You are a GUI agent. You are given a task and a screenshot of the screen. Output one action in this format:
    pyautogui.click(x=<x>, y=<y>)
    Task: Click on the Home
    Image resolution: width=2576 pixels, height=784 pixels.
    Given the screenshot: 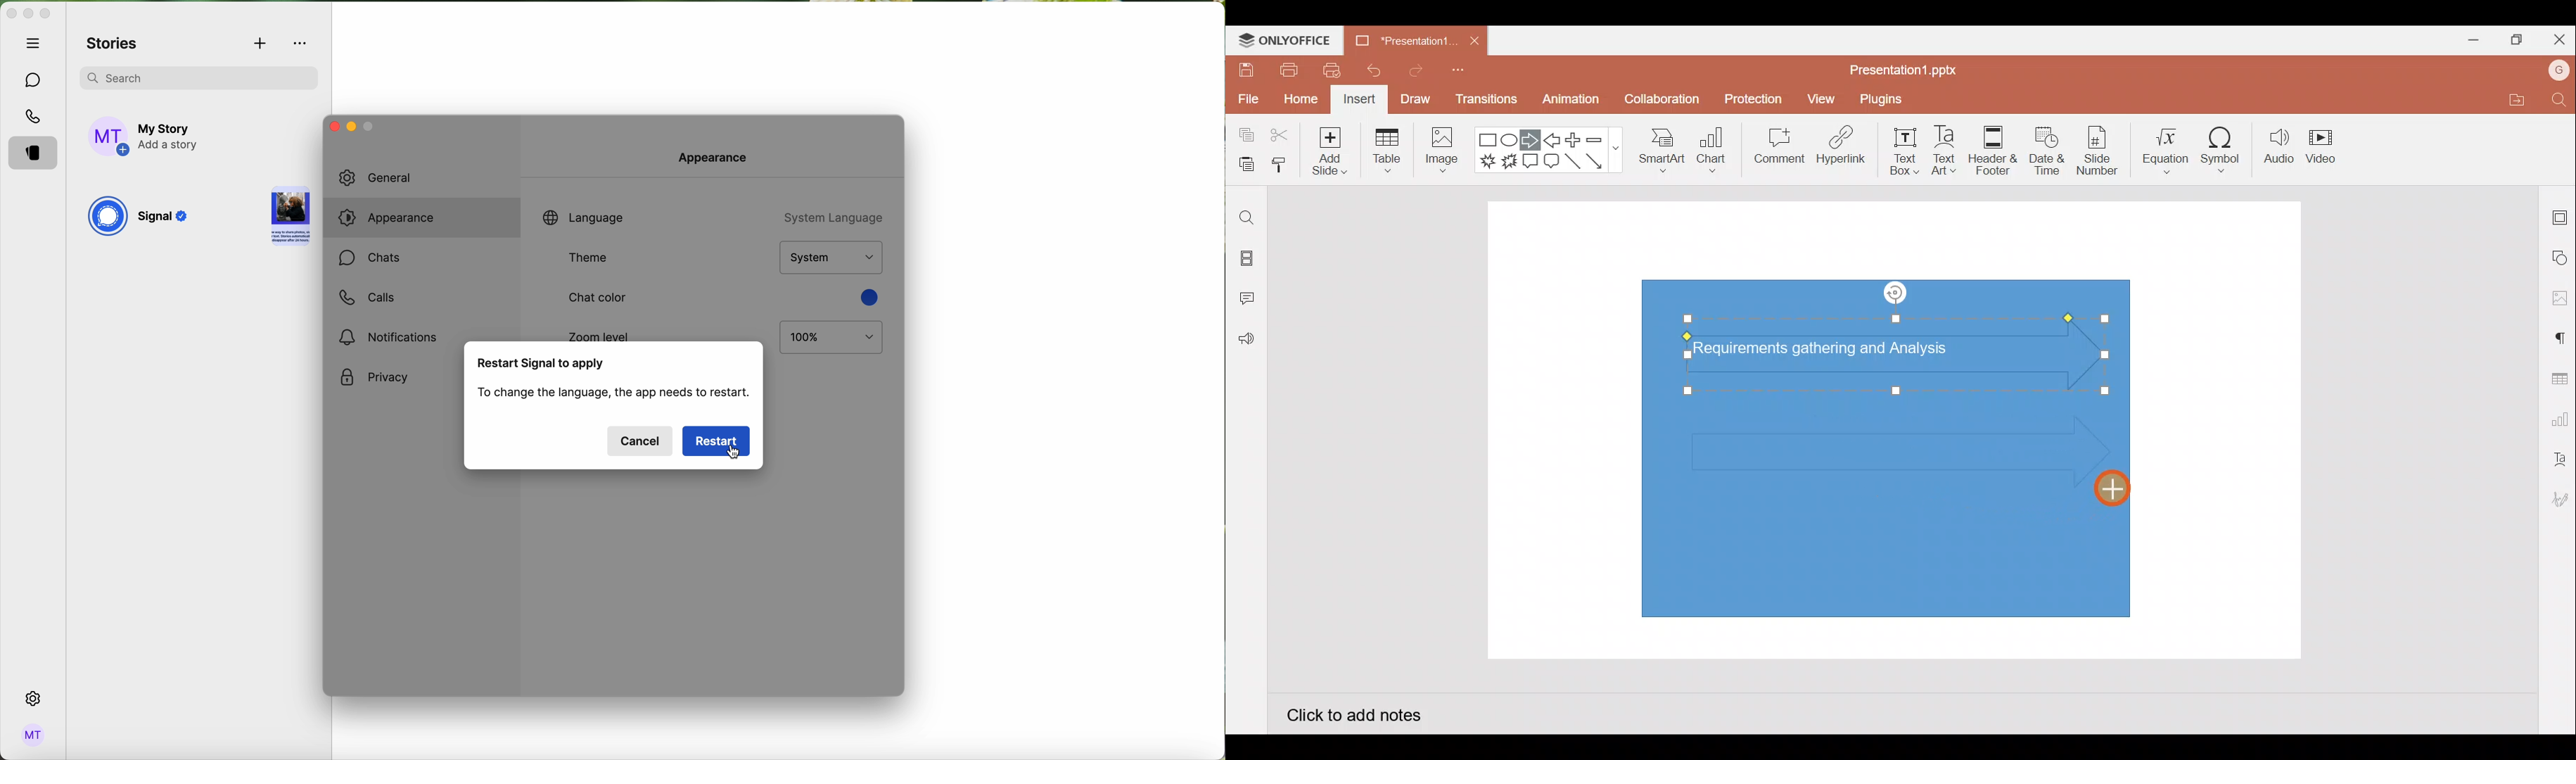 What is the action you would take?
    pyautogui.click(x=1301, y=101)
    